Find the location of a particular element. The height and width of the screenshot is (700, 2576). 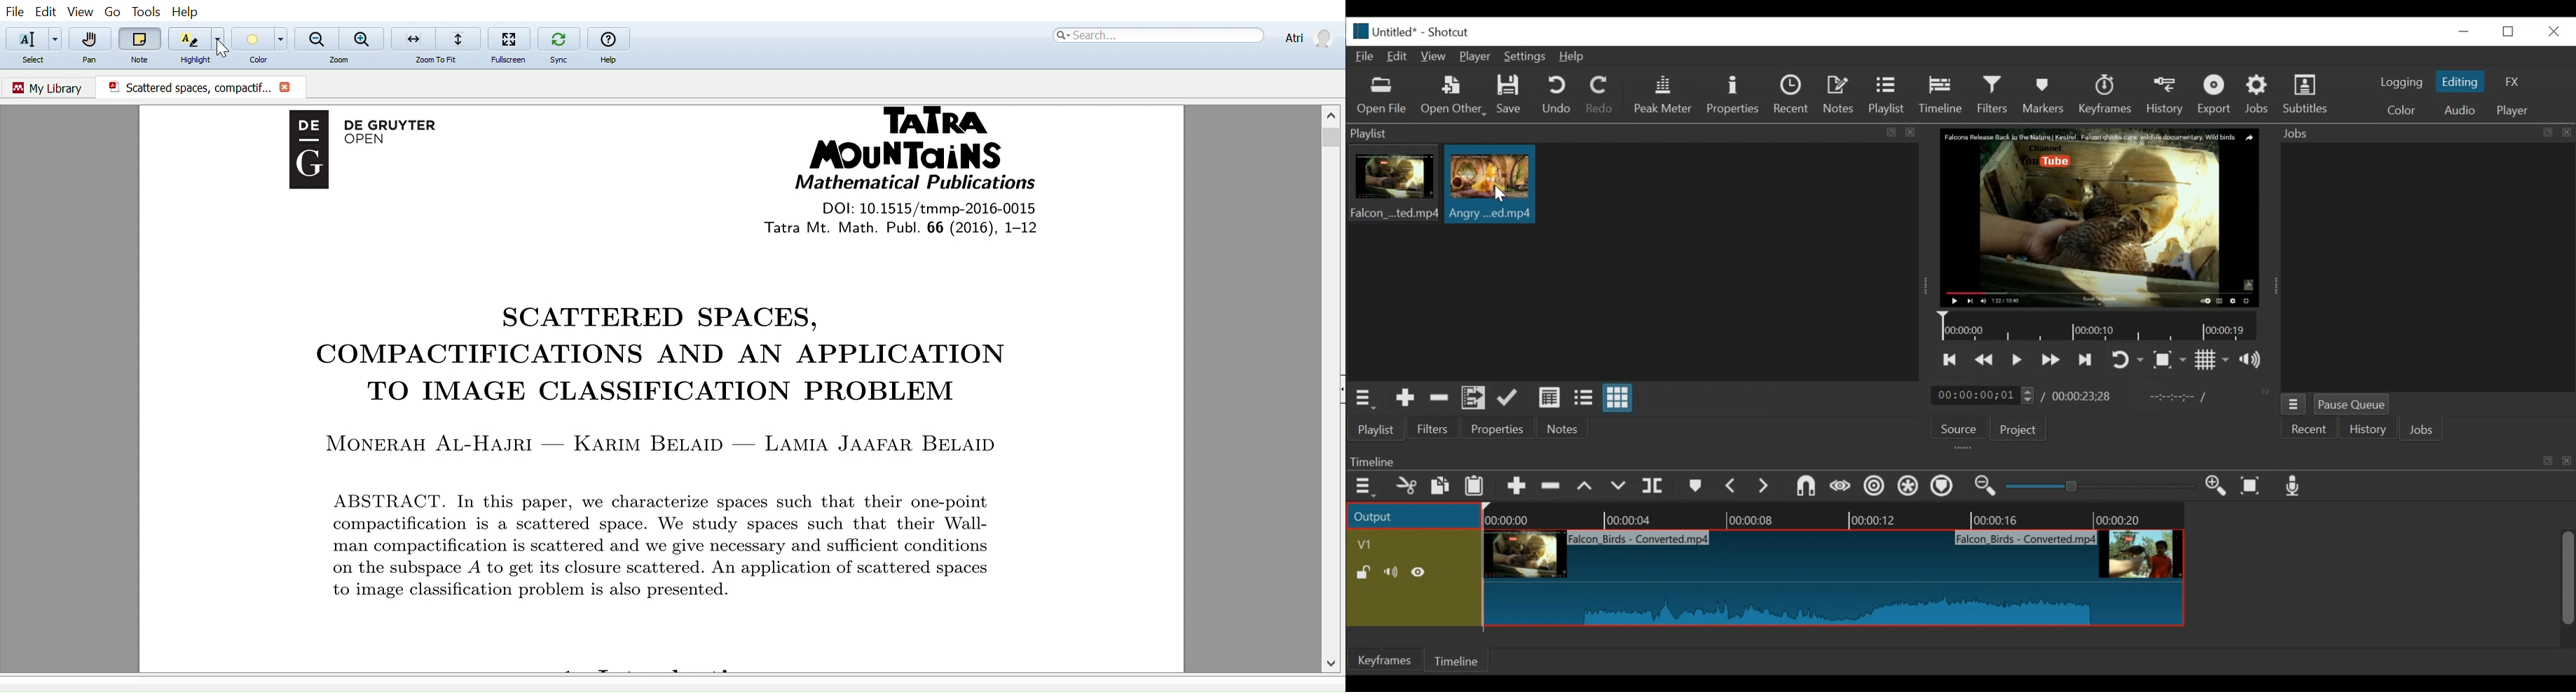

Zoom is located at coordinates (343, 60).